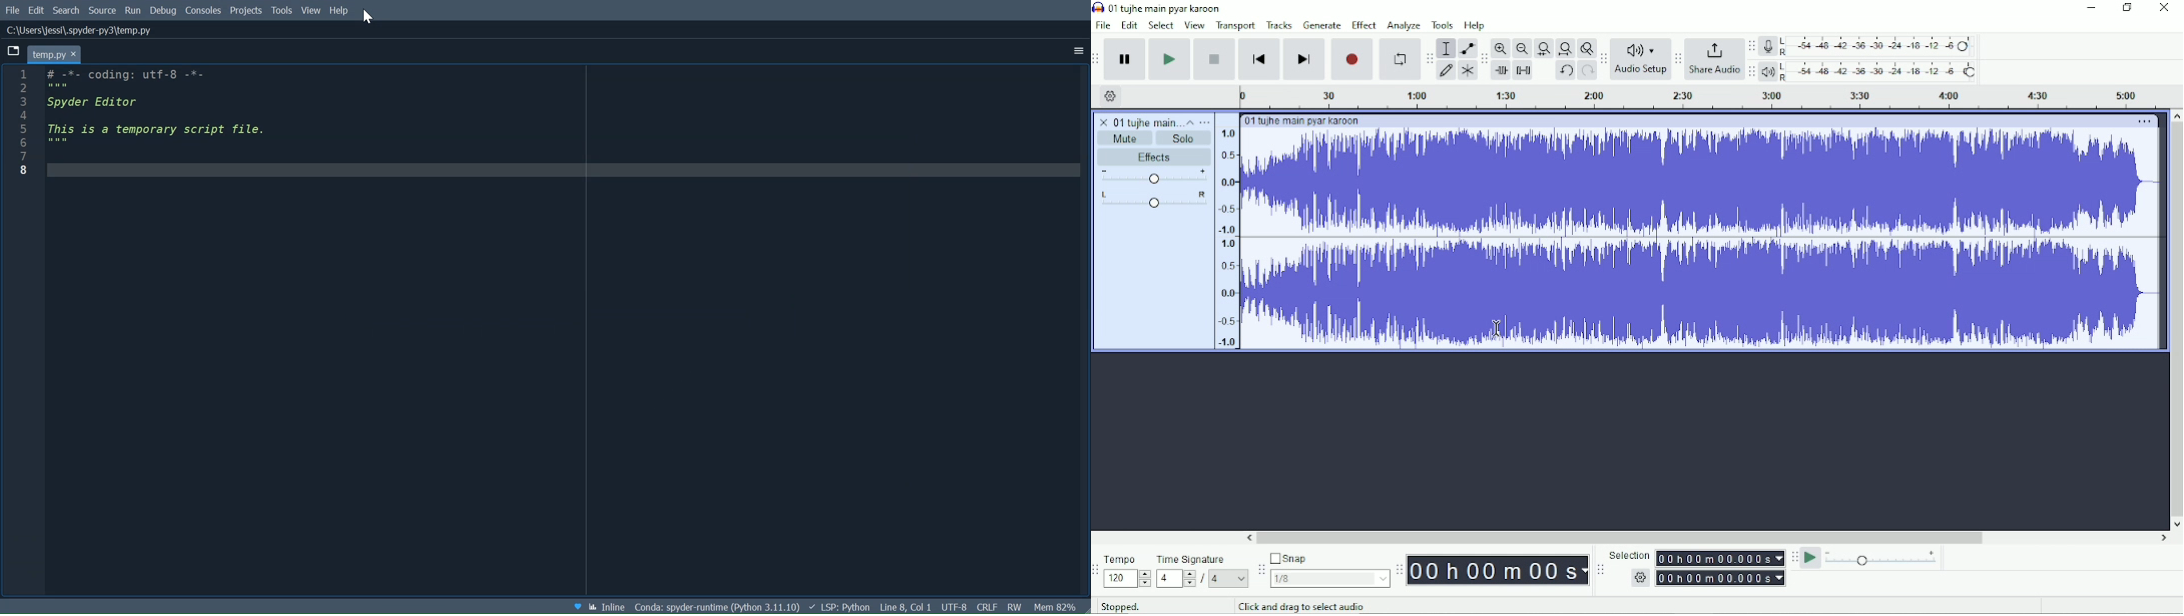  I want to click on Volume, so click(1153, 177).